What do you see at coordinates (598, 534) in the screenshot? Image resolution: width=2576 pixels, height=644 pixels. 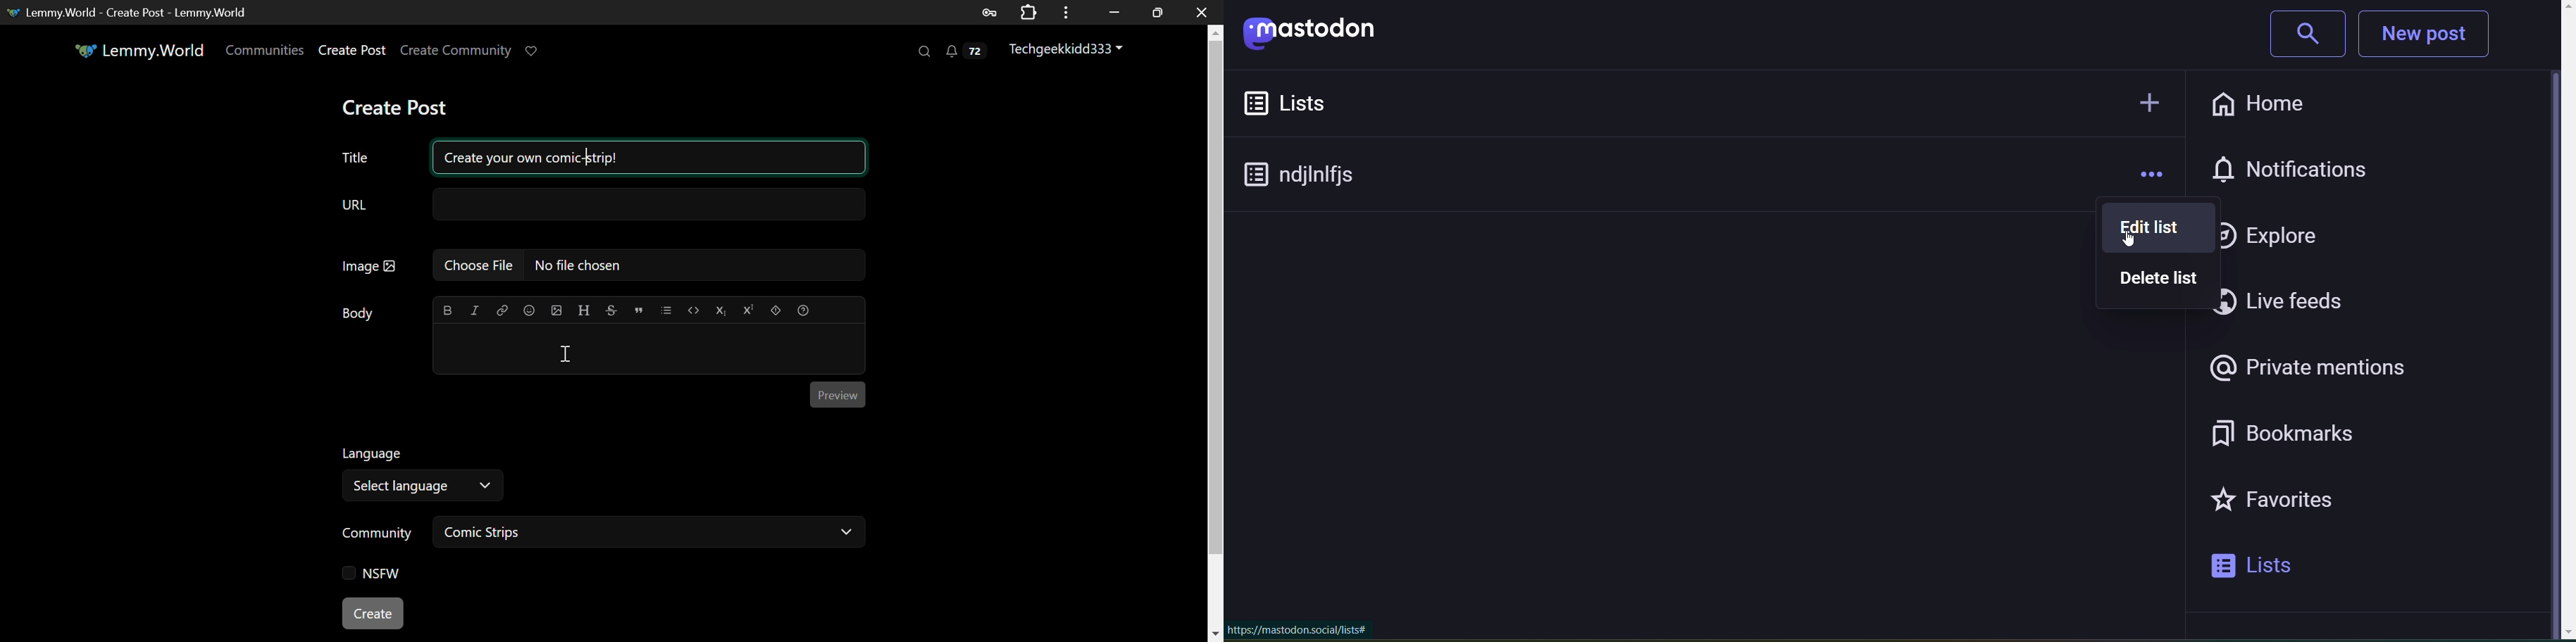 I see `Community: Comic Strips` at bounding box center [598, 534].